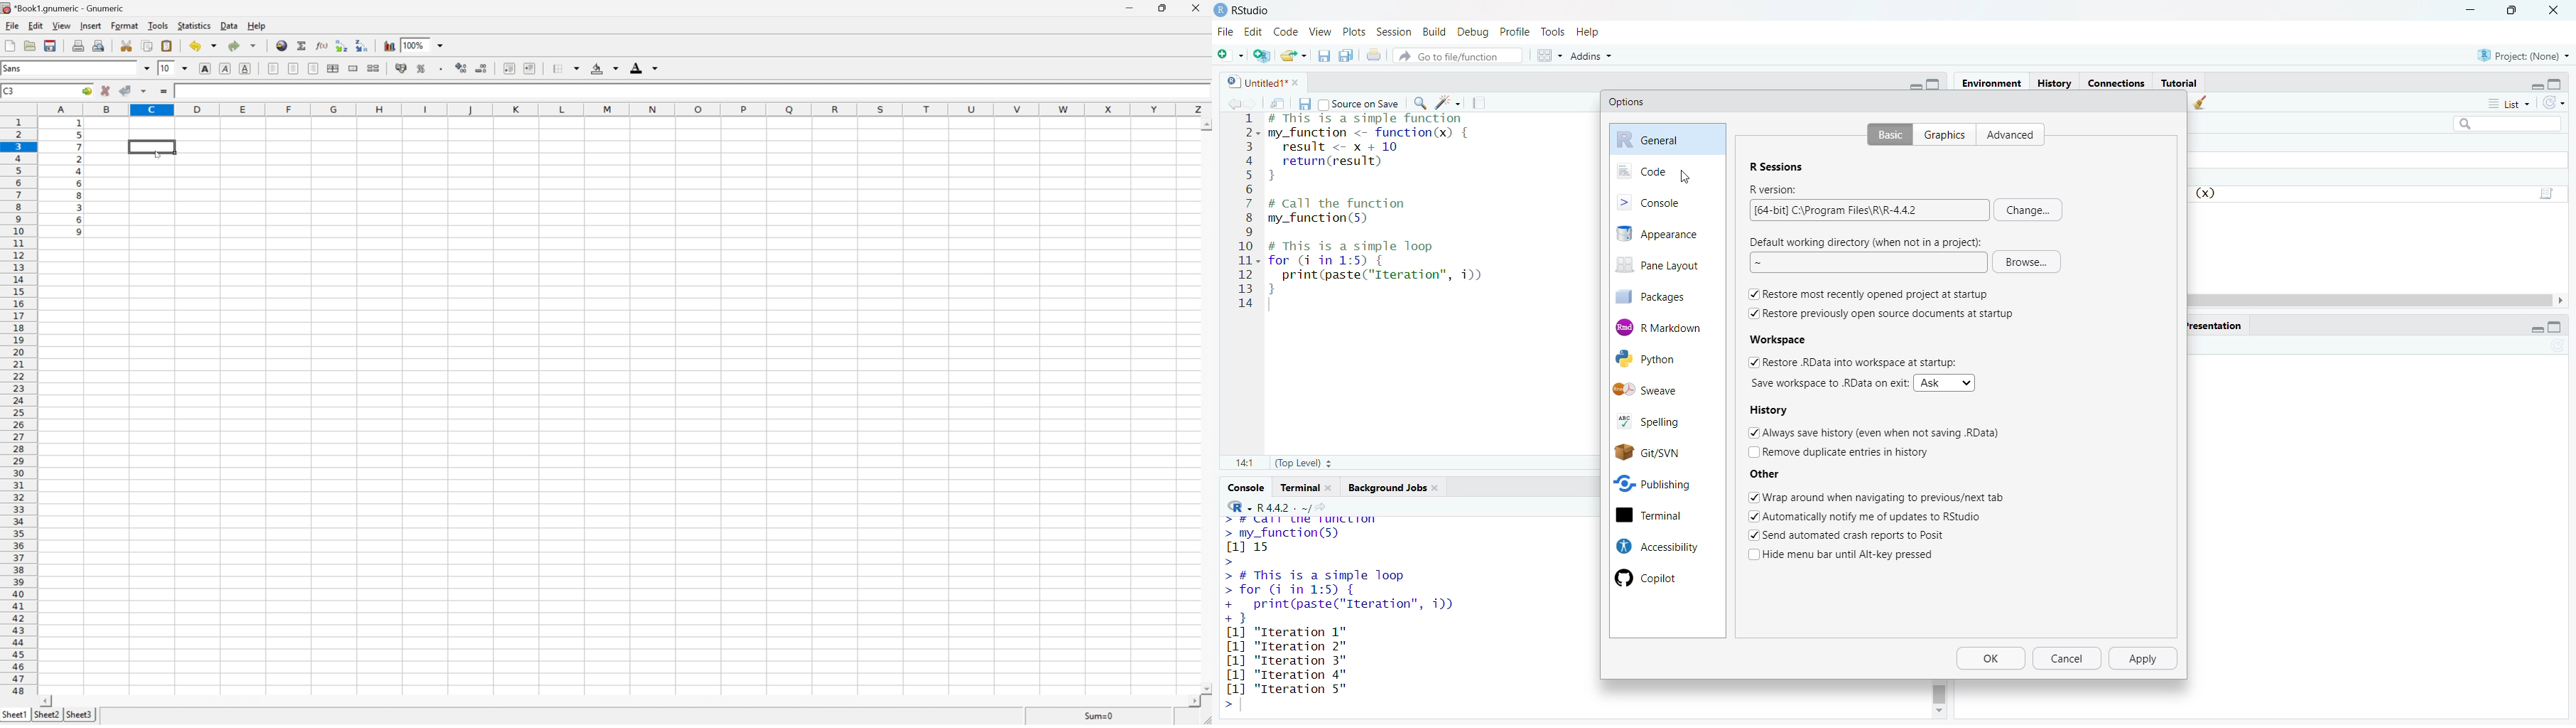 The width and height of the screenshot is (2576, 728). Describe the element at coordinates (1687, 176) in the screenshot. I see `cursor` at that location.